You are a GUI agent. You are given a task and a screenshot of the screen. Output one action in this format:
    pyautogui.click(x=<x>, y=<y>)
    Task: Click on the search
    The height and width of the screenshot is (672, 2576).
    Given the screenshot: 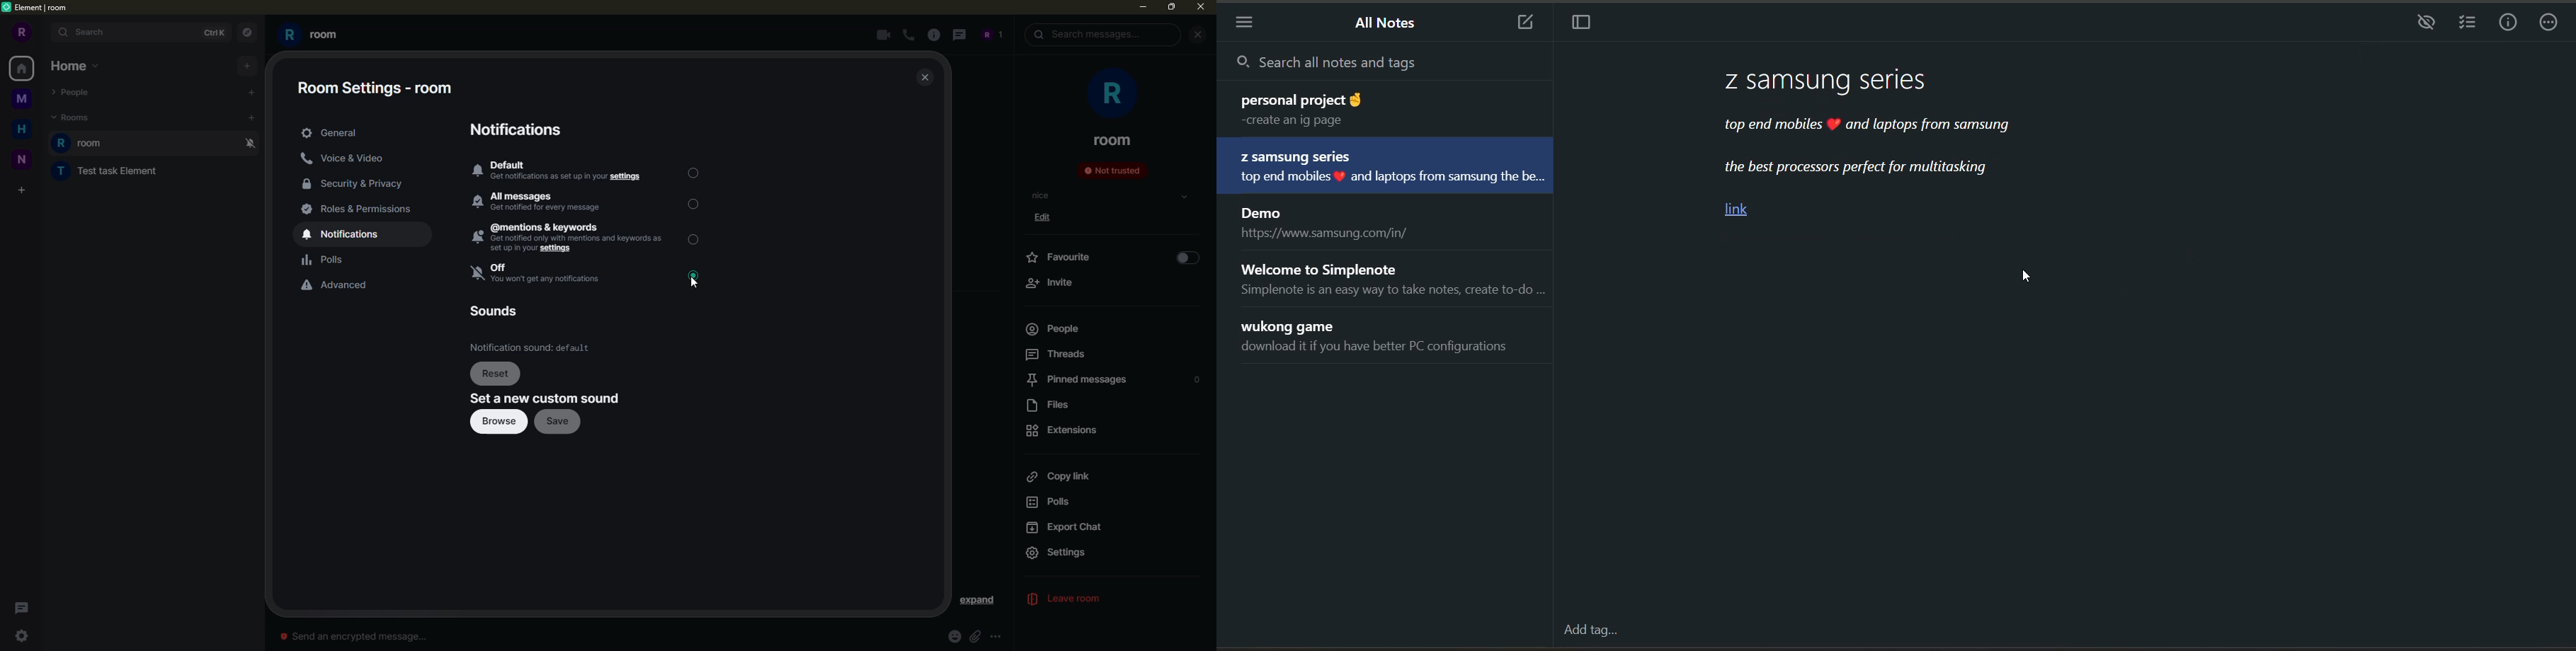 What is the action you would take?
    pyautogui.click(x=1383, y=62)
    